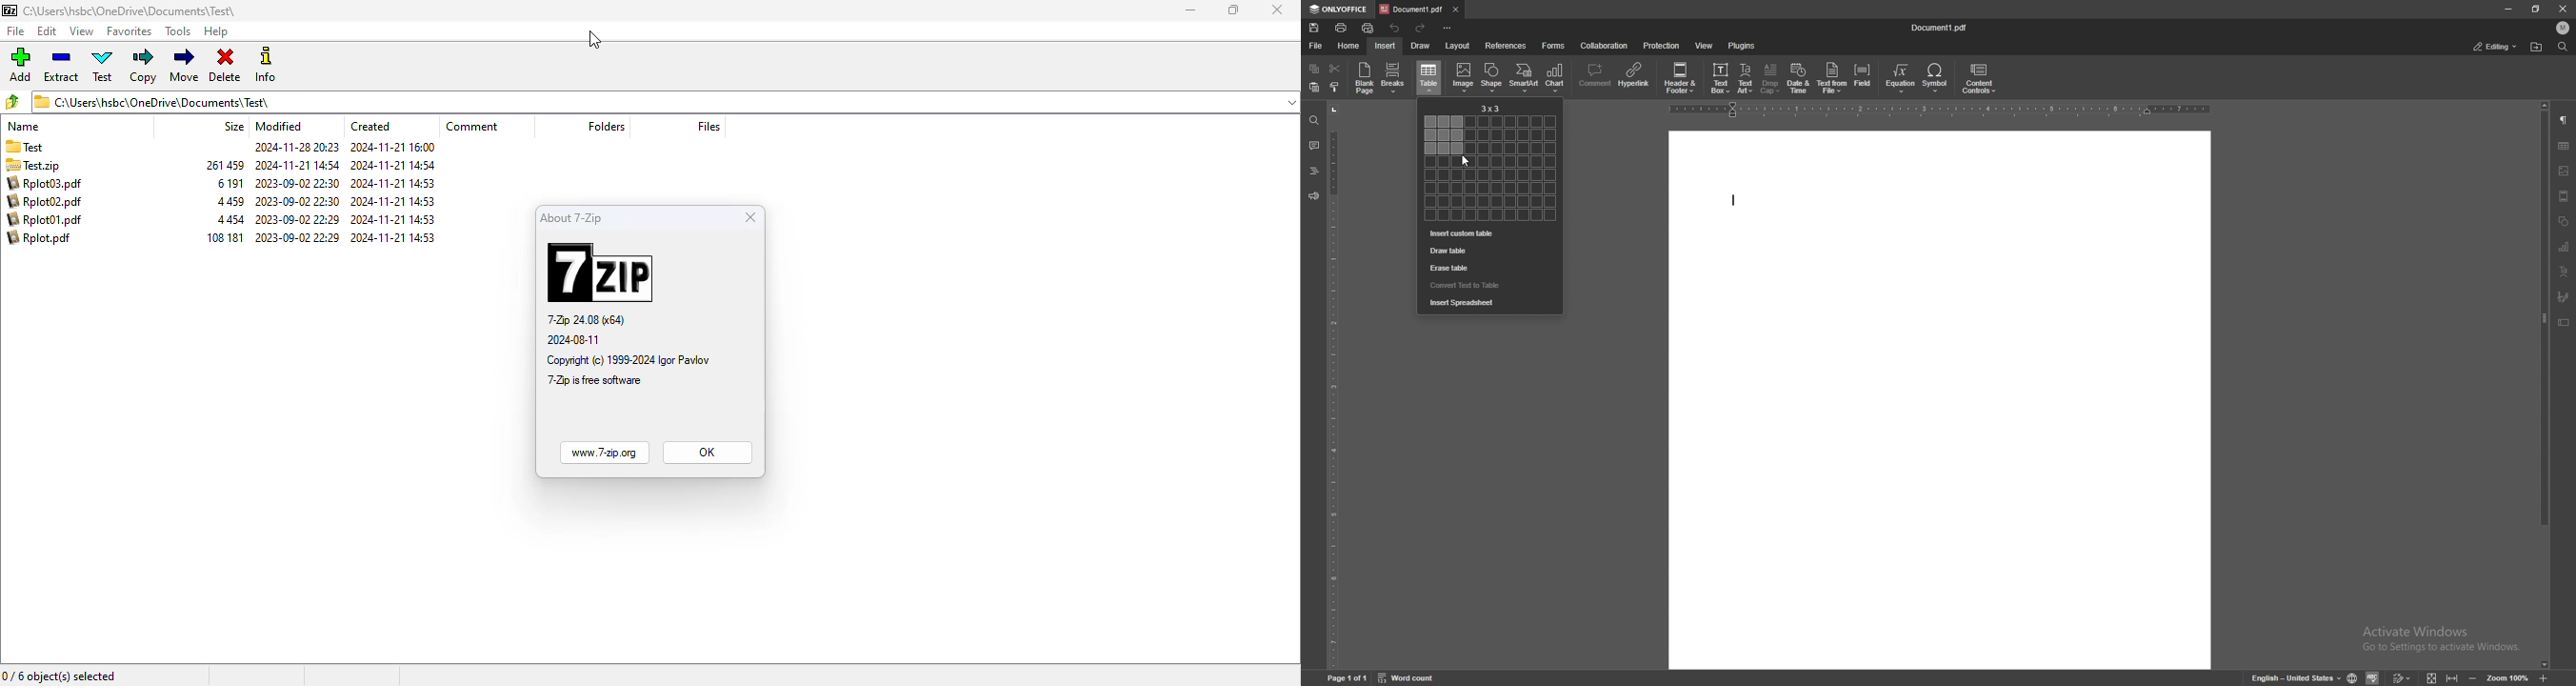  What do you see at coordinates (1430, 77) in the screenshot?
I see `table` at bounding box center [1430, 77].